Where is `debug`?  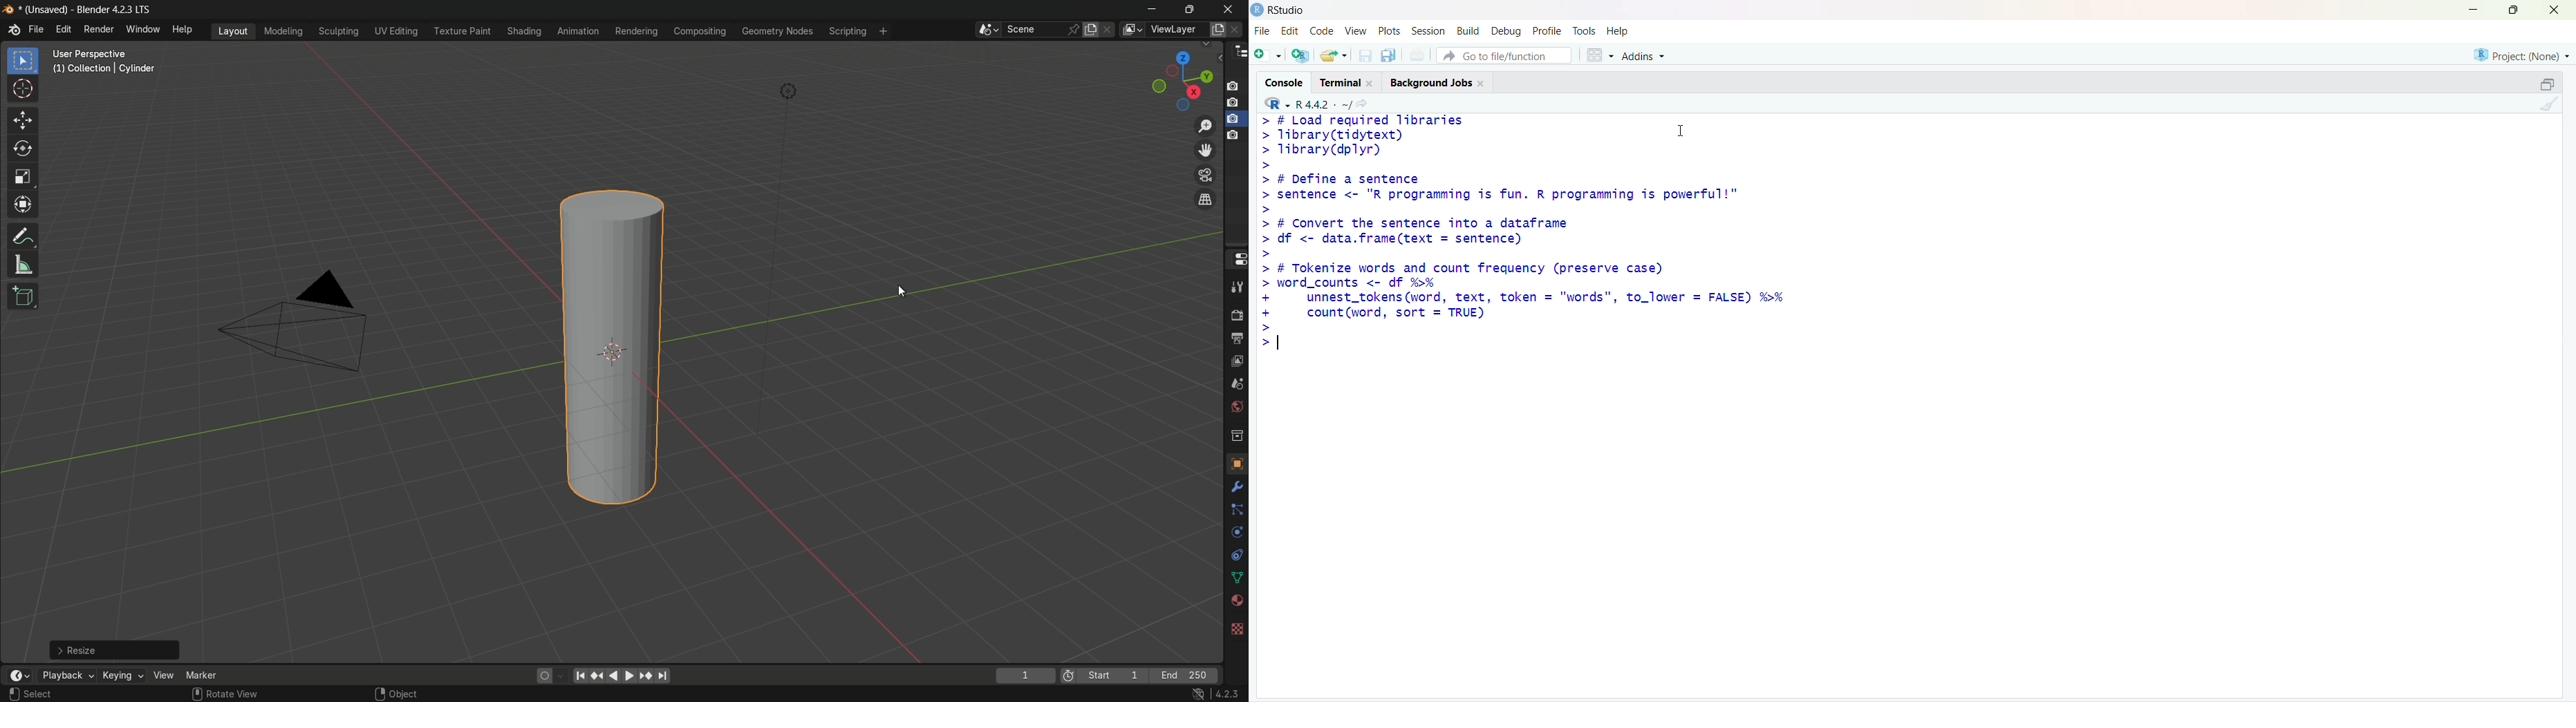
debug is located at coordinates (1507, 31).